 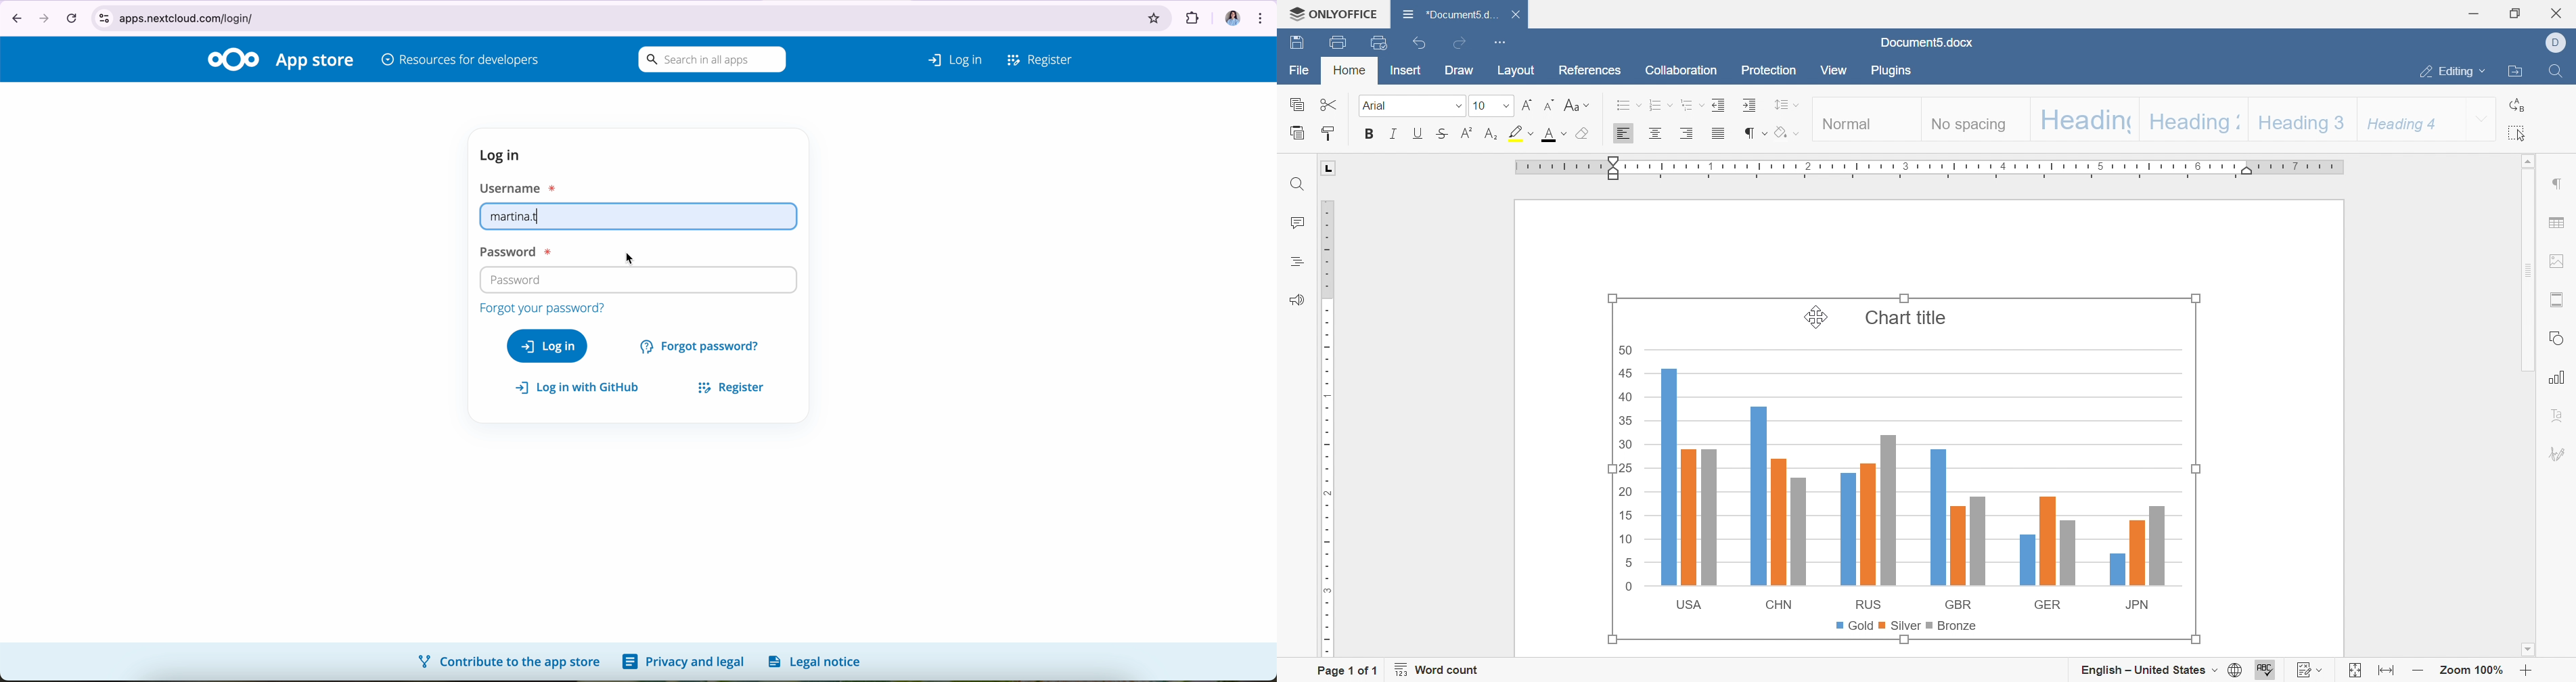 I want to click on heading styles, so click(x=2137, y=118).